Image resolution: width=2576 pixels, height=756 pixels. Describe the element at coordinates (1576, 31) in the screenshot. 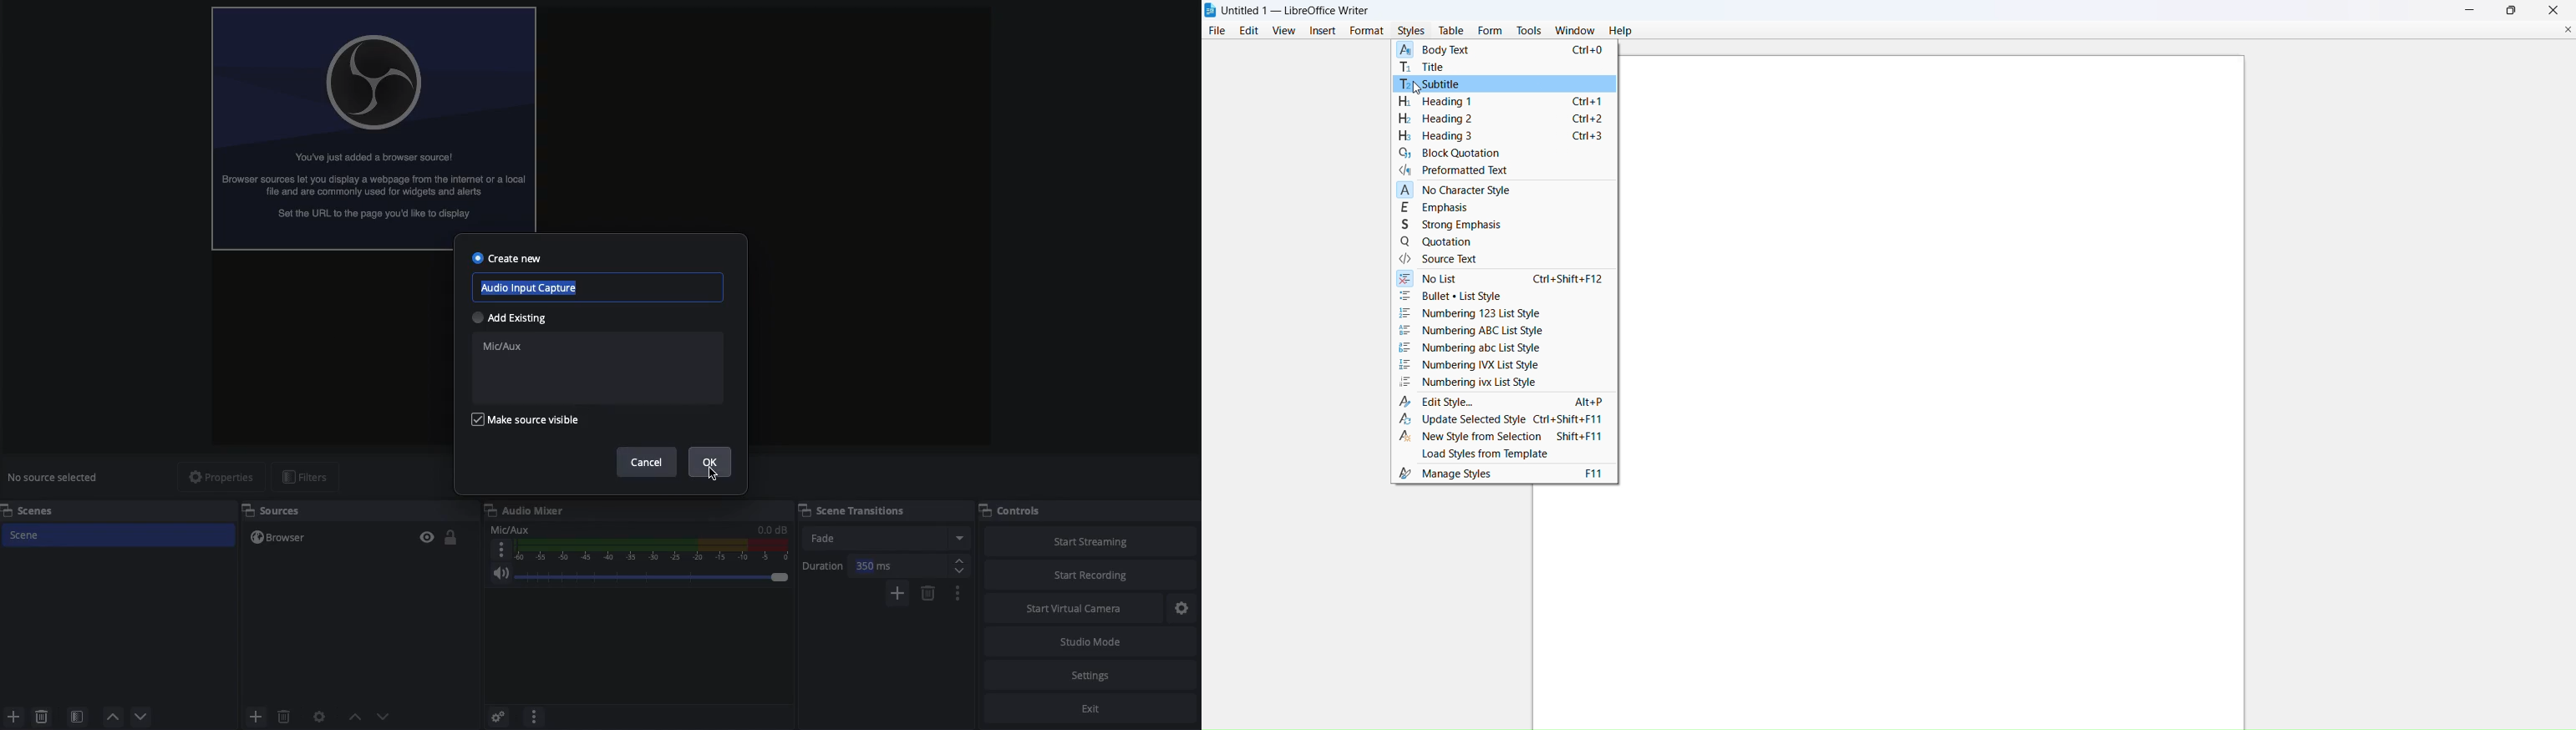

I see `window` at that location.